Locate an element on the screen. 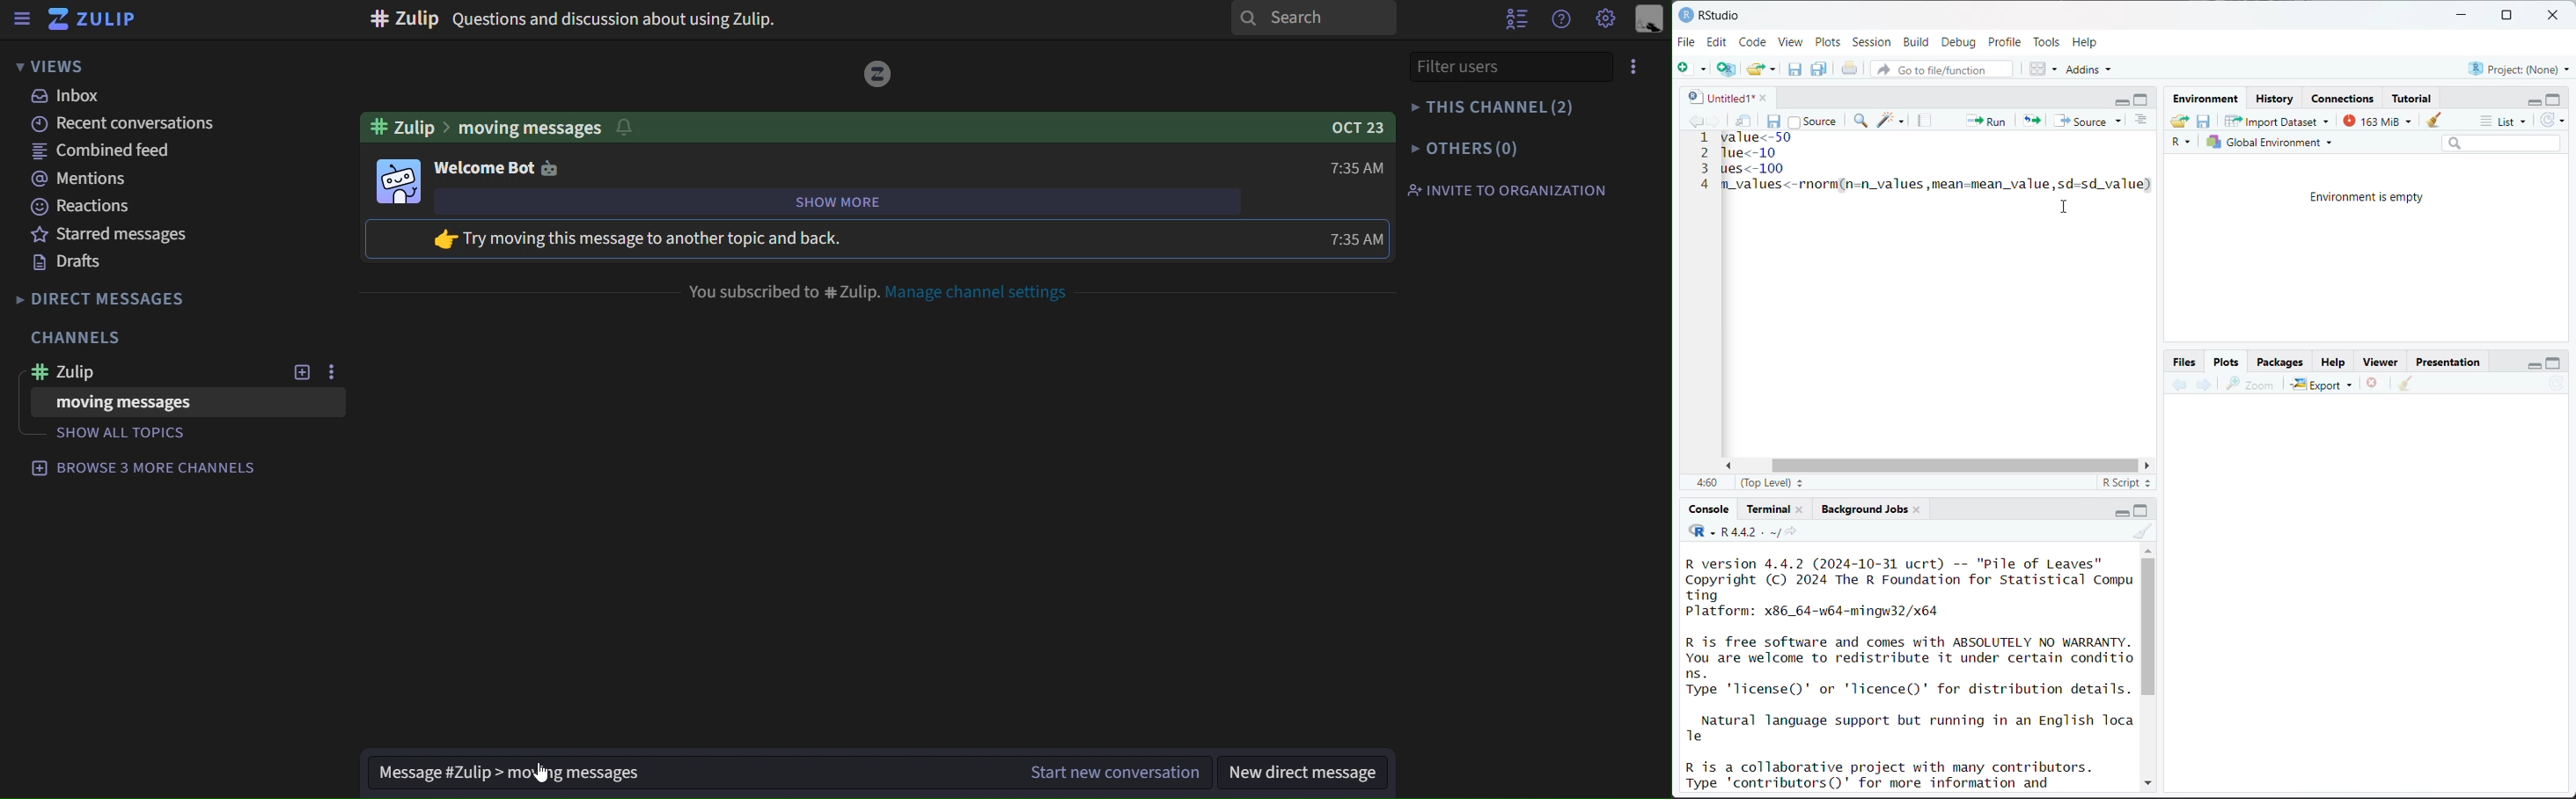  previous plot is located at coordinates (2180, 385).